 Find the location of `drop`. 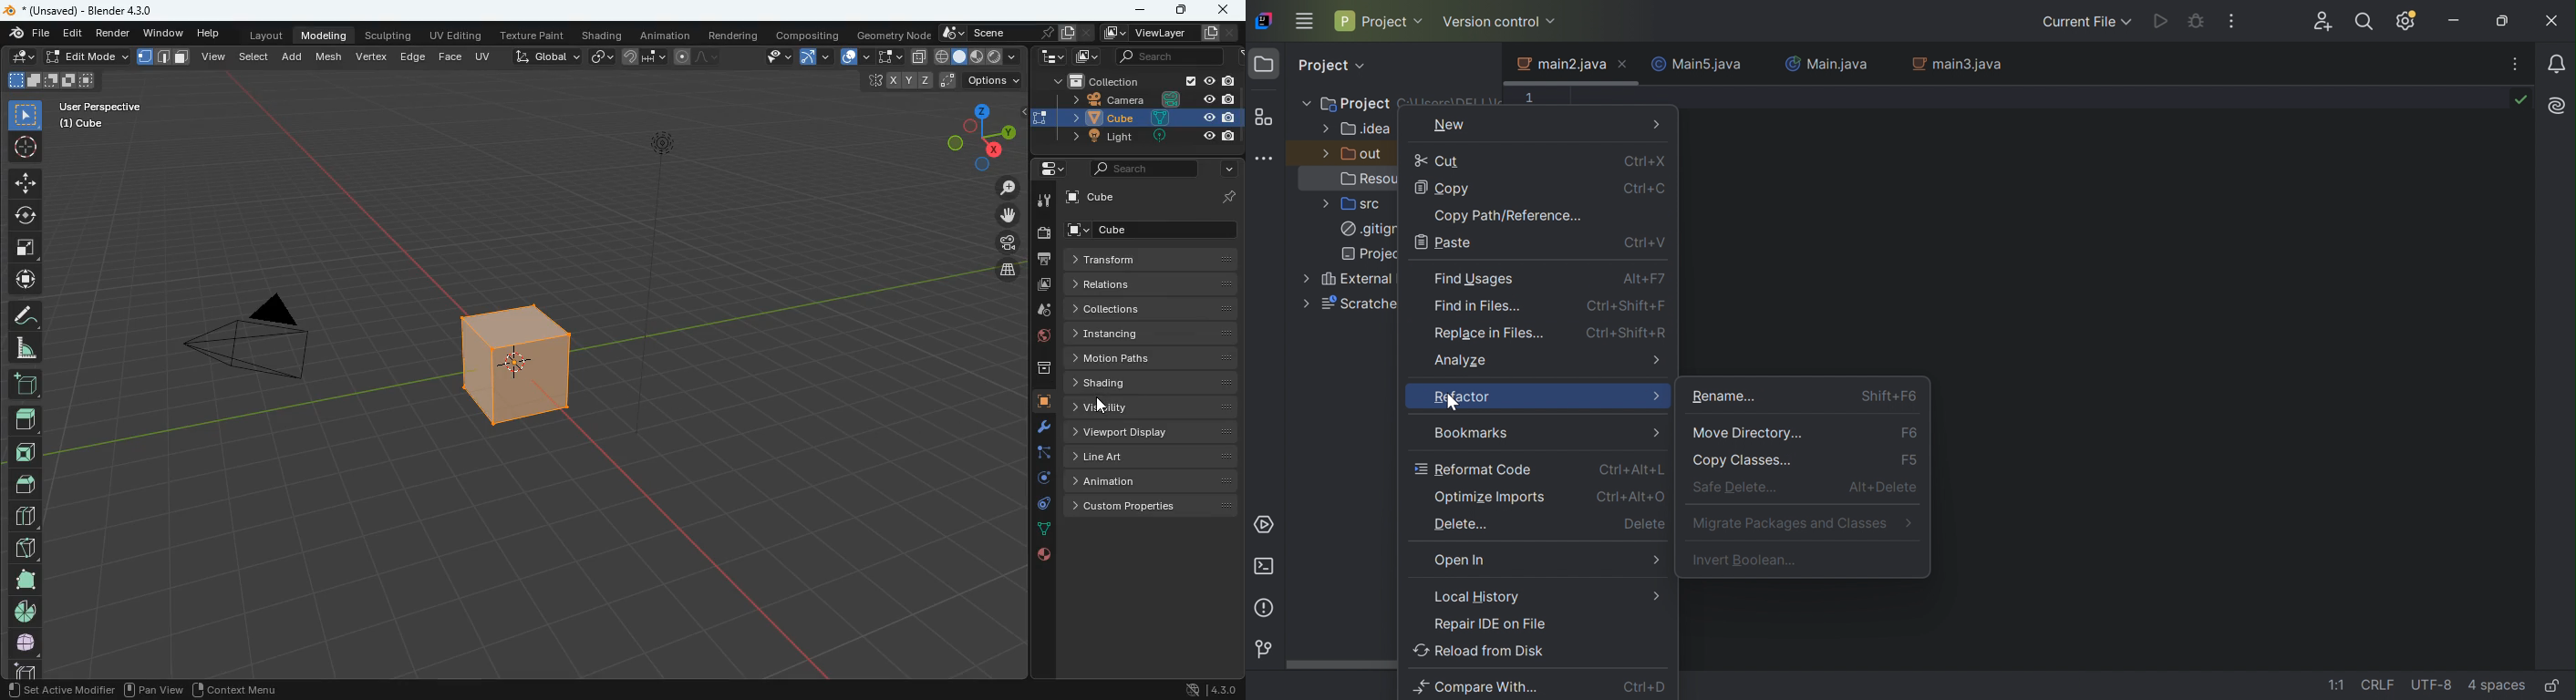

drop is located at coordinates (1040, 310).